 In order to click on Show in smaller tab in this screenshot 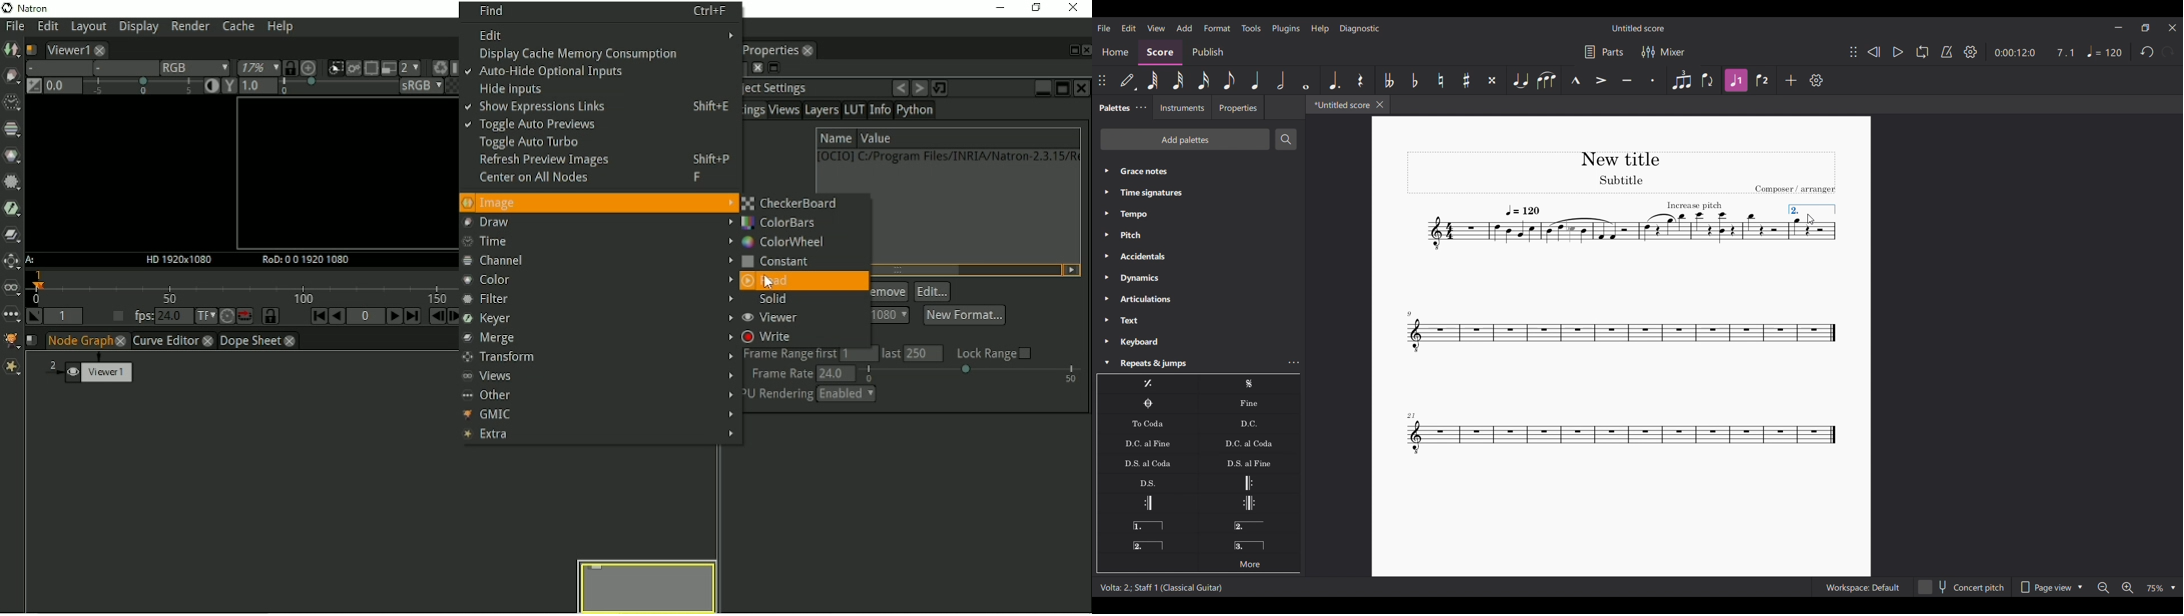, I will do `click(2145, 28)`.